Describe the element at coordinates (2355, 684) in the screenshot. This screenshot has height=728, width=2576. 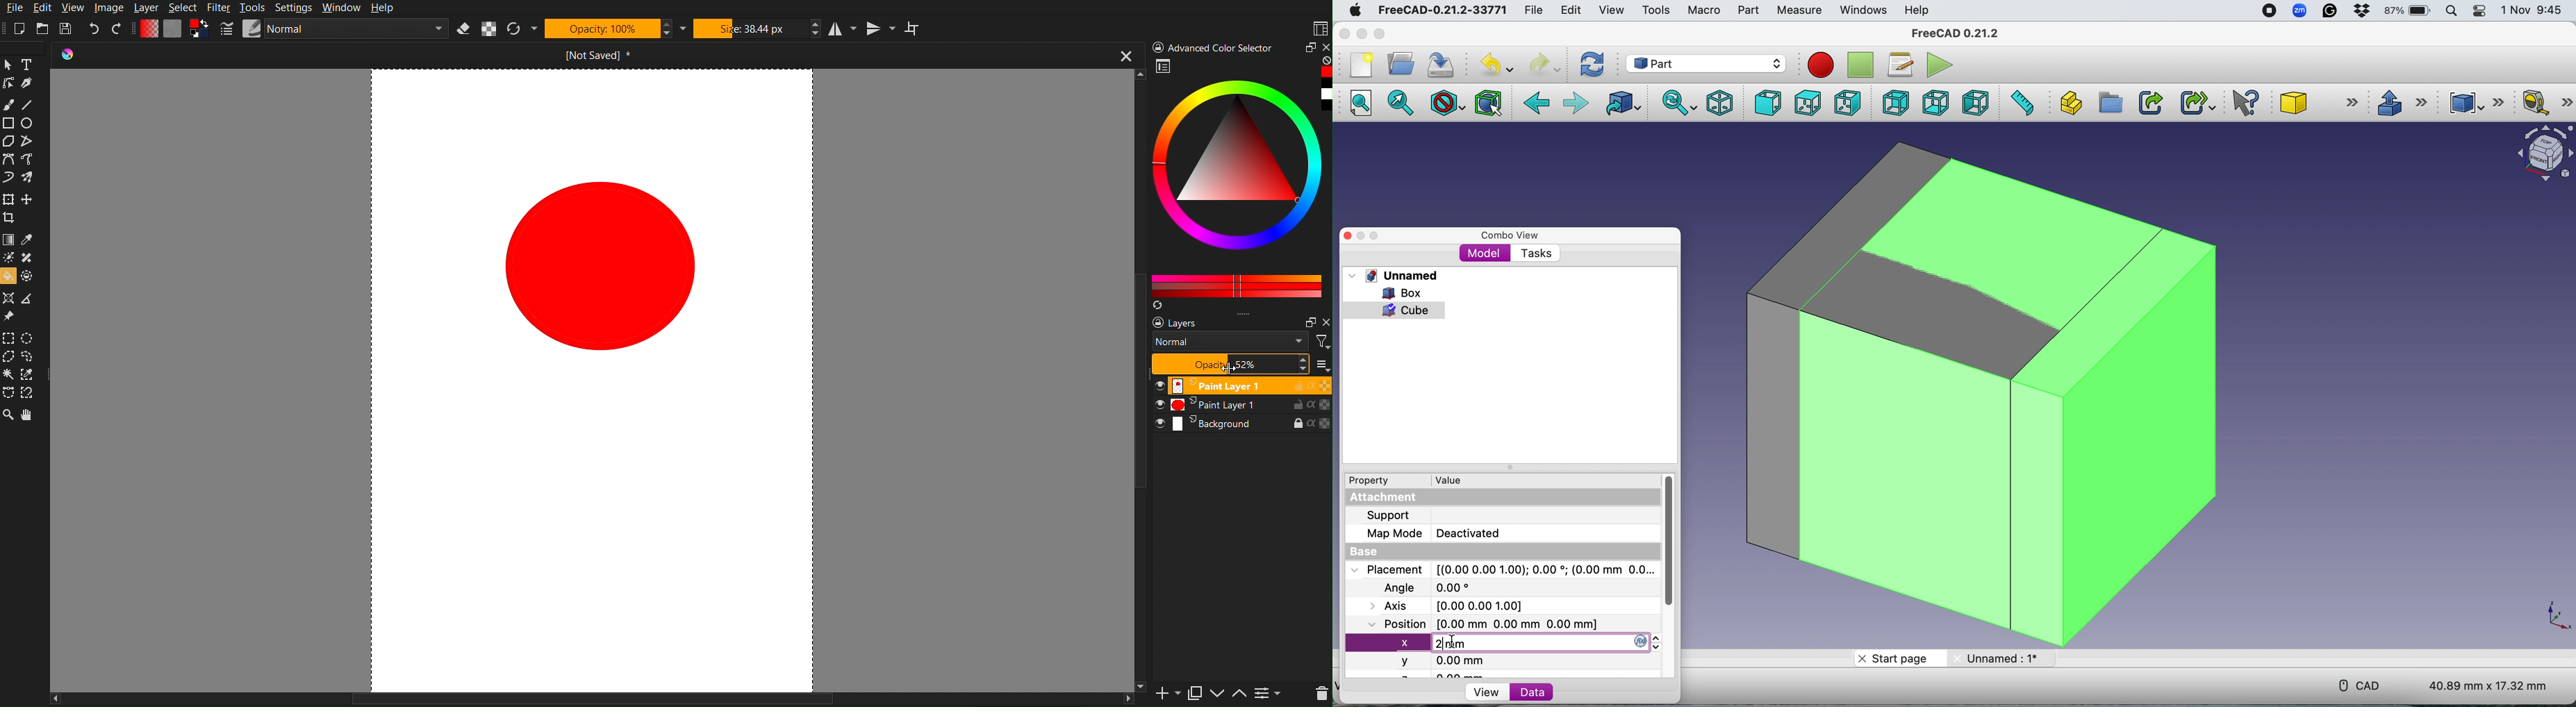
I see `CAD` at that location.